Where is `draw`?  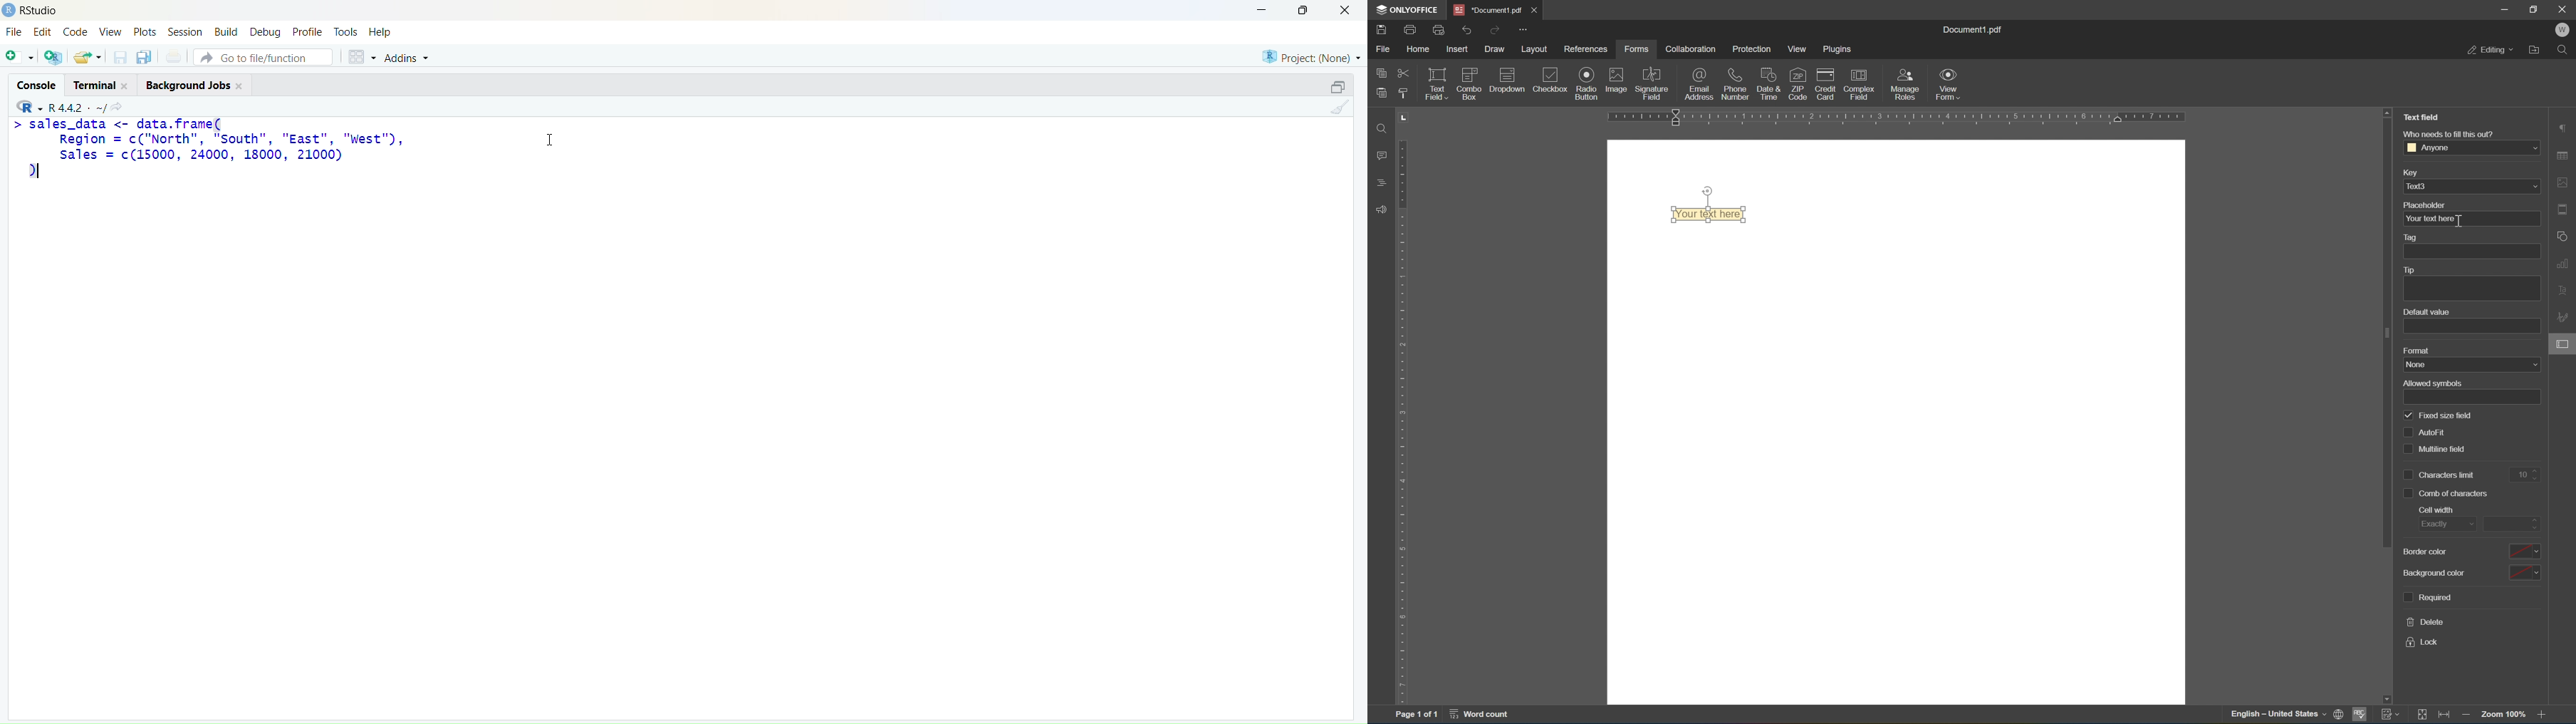 draw is located at coordinates (1497, 46).